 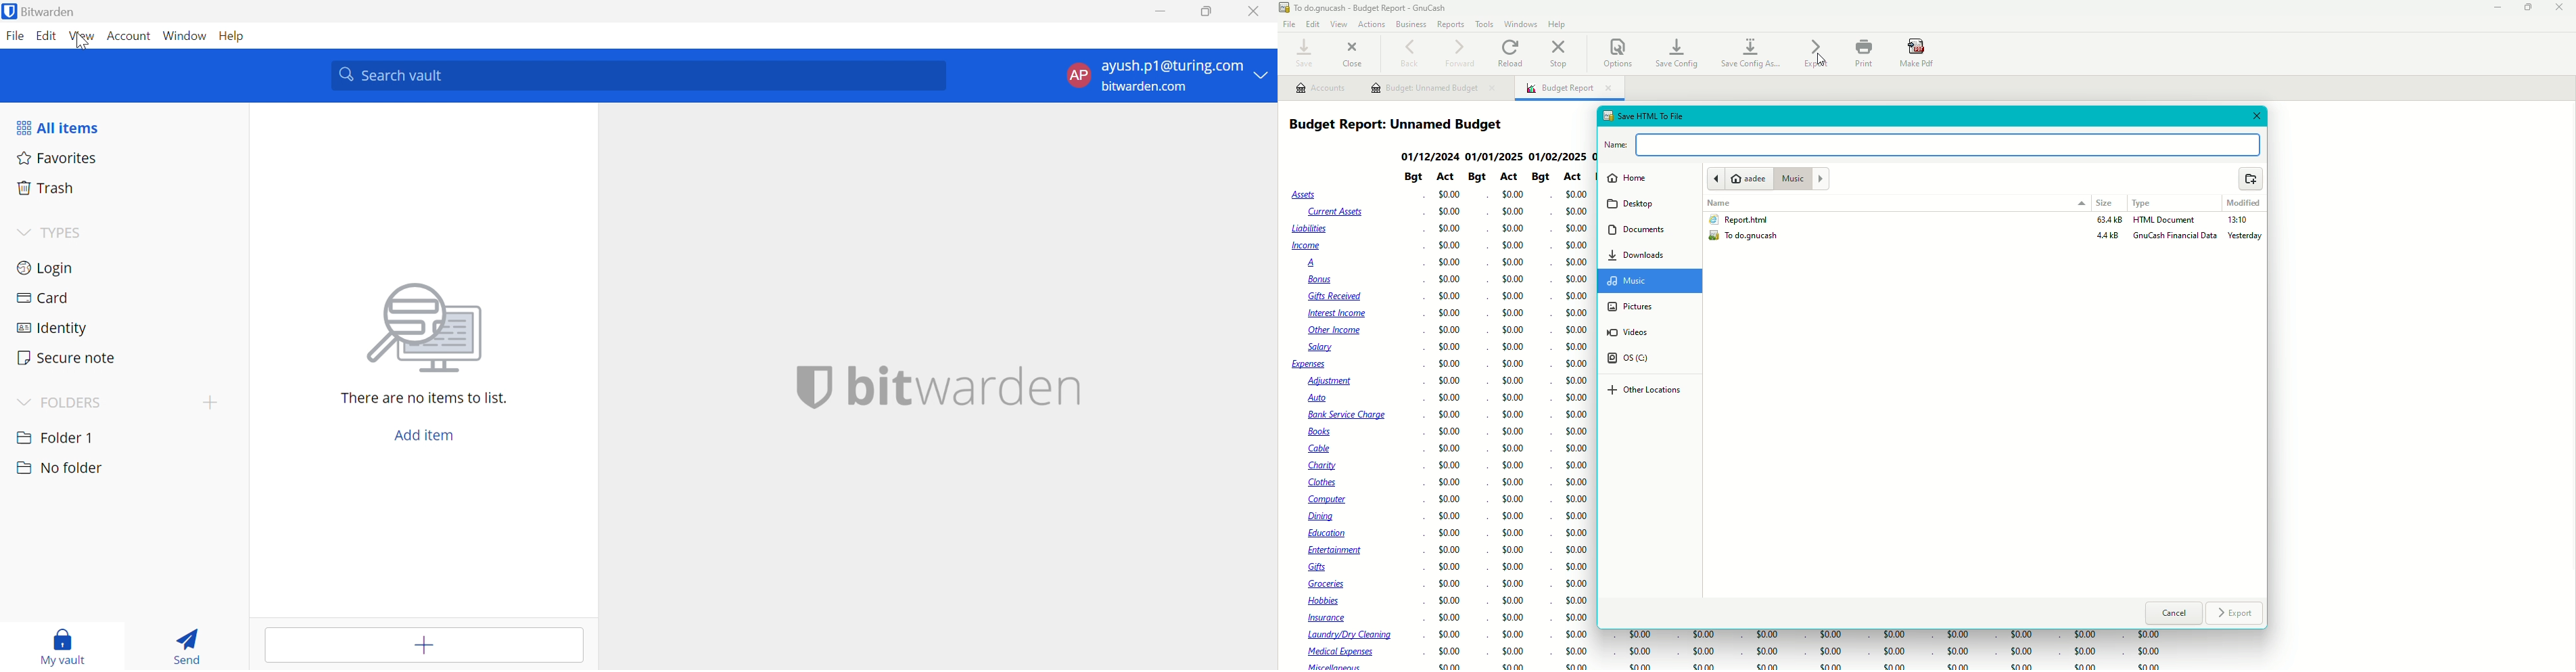 What do you see at coordinates (1256, 11) in the screenshot?
I see `Close` at bounding box center [1256, 11].